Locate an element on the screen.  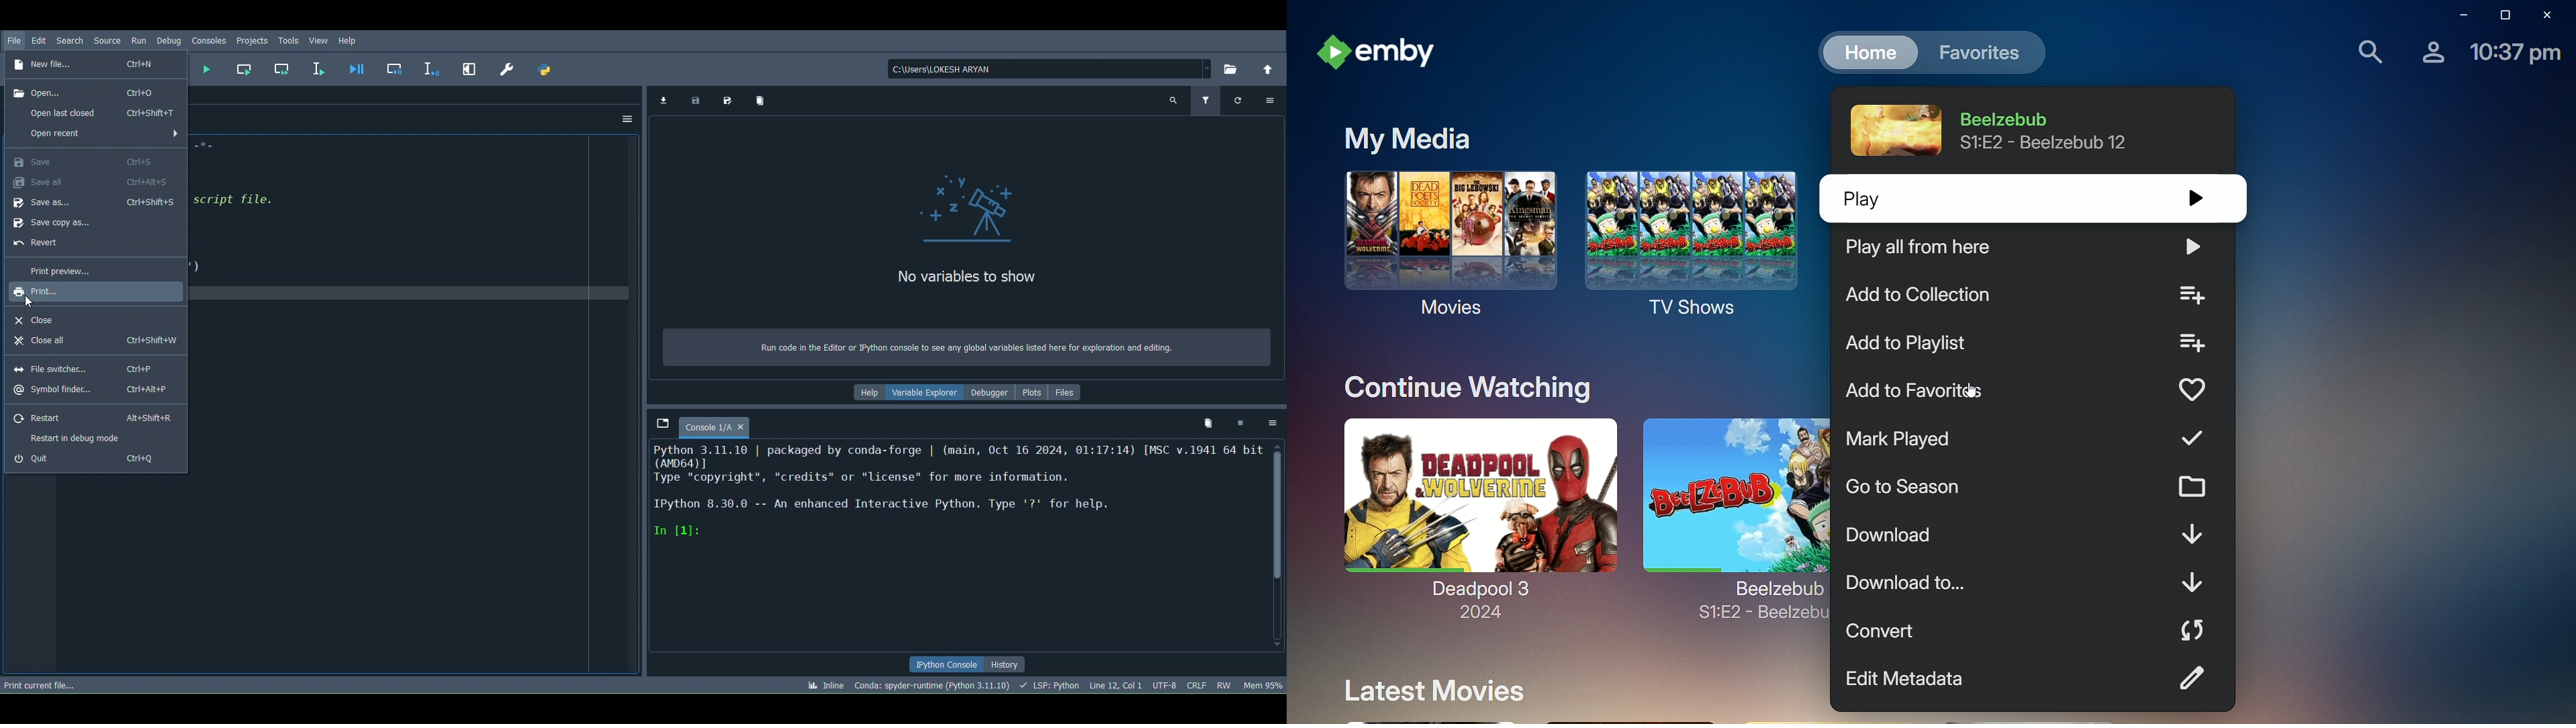
Revert is located at coordinates (41, 245).